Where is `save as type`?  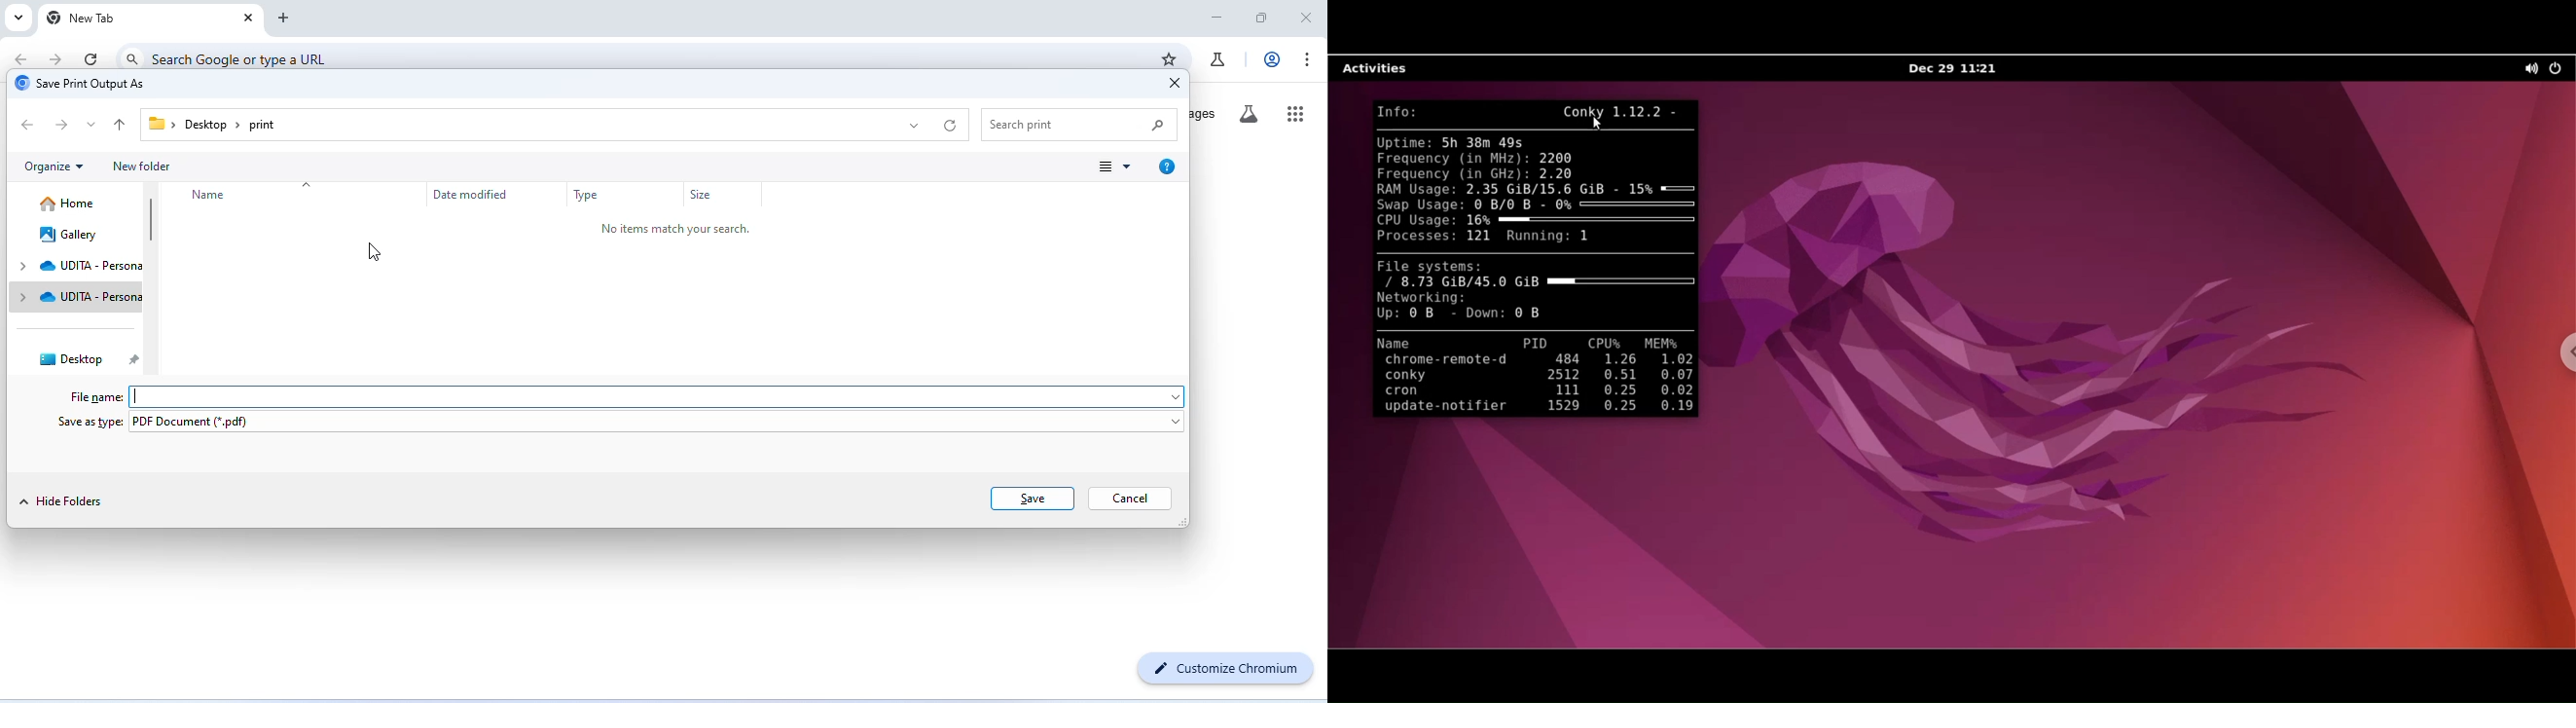 save as type is located at coordinates (90, 424).